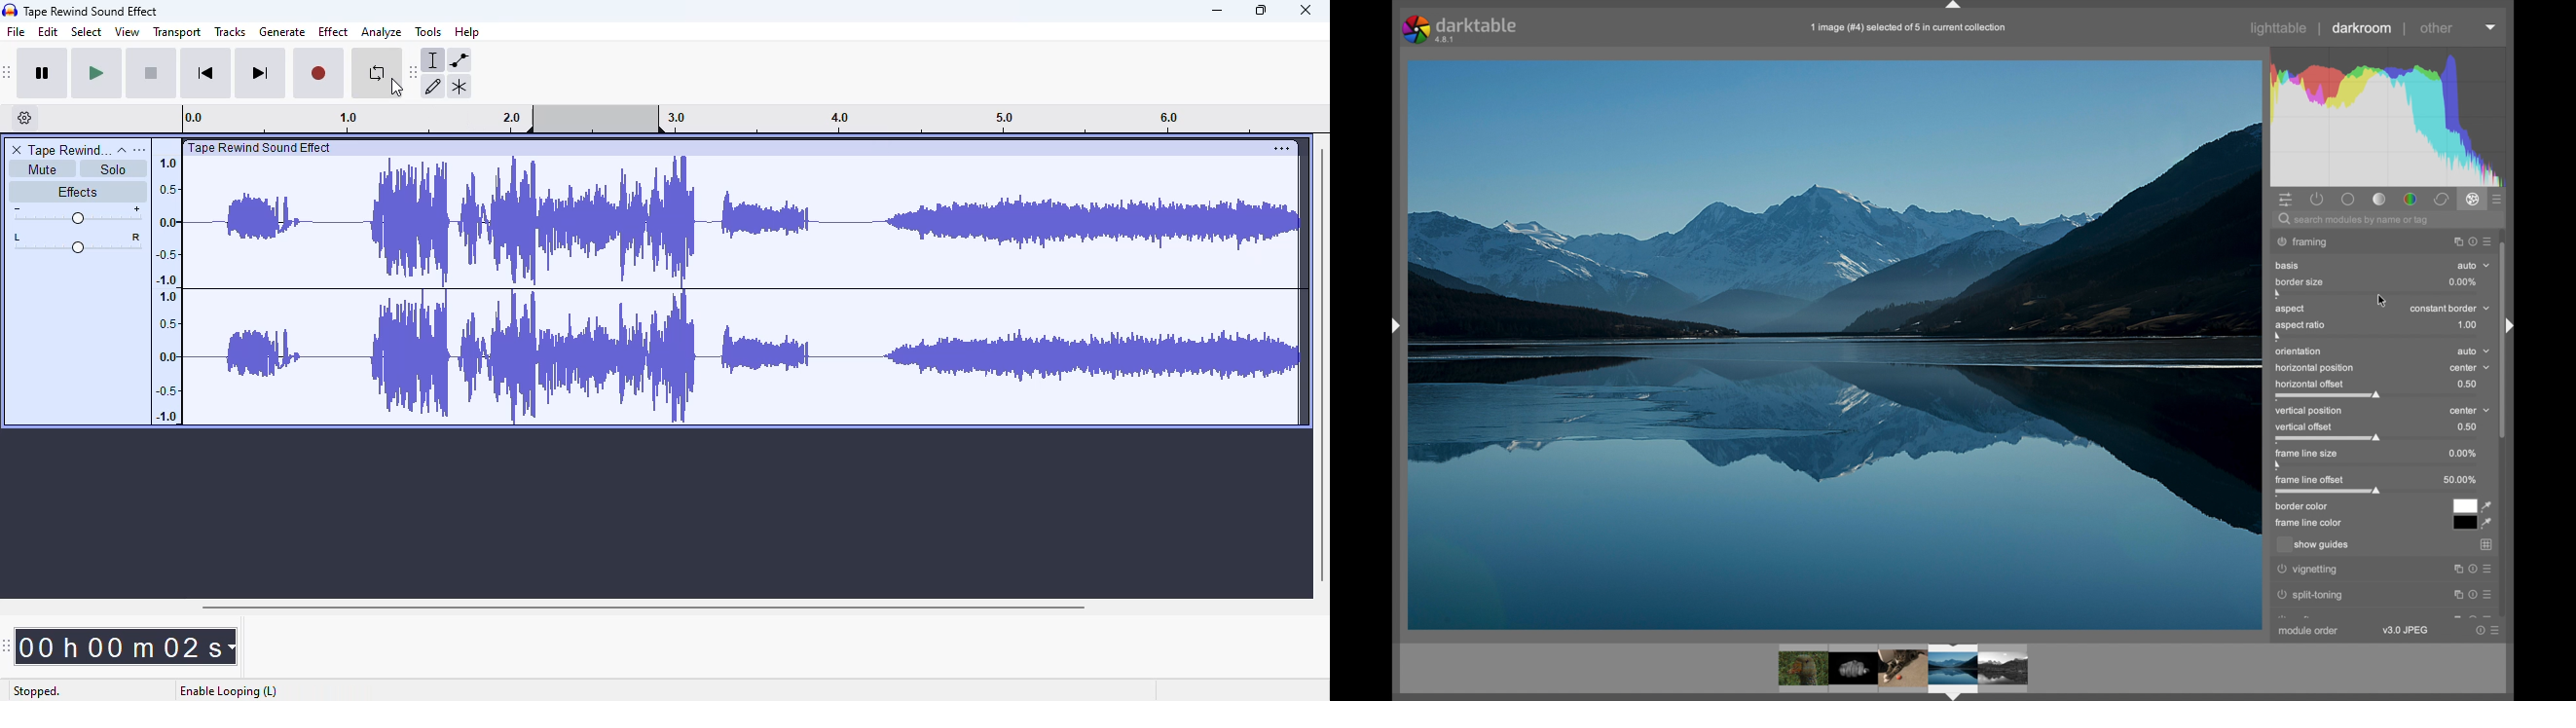 This screenshot has height=728, width=2576. I want to click on | Tape Rewind Sound Effect, so click(259, 148).